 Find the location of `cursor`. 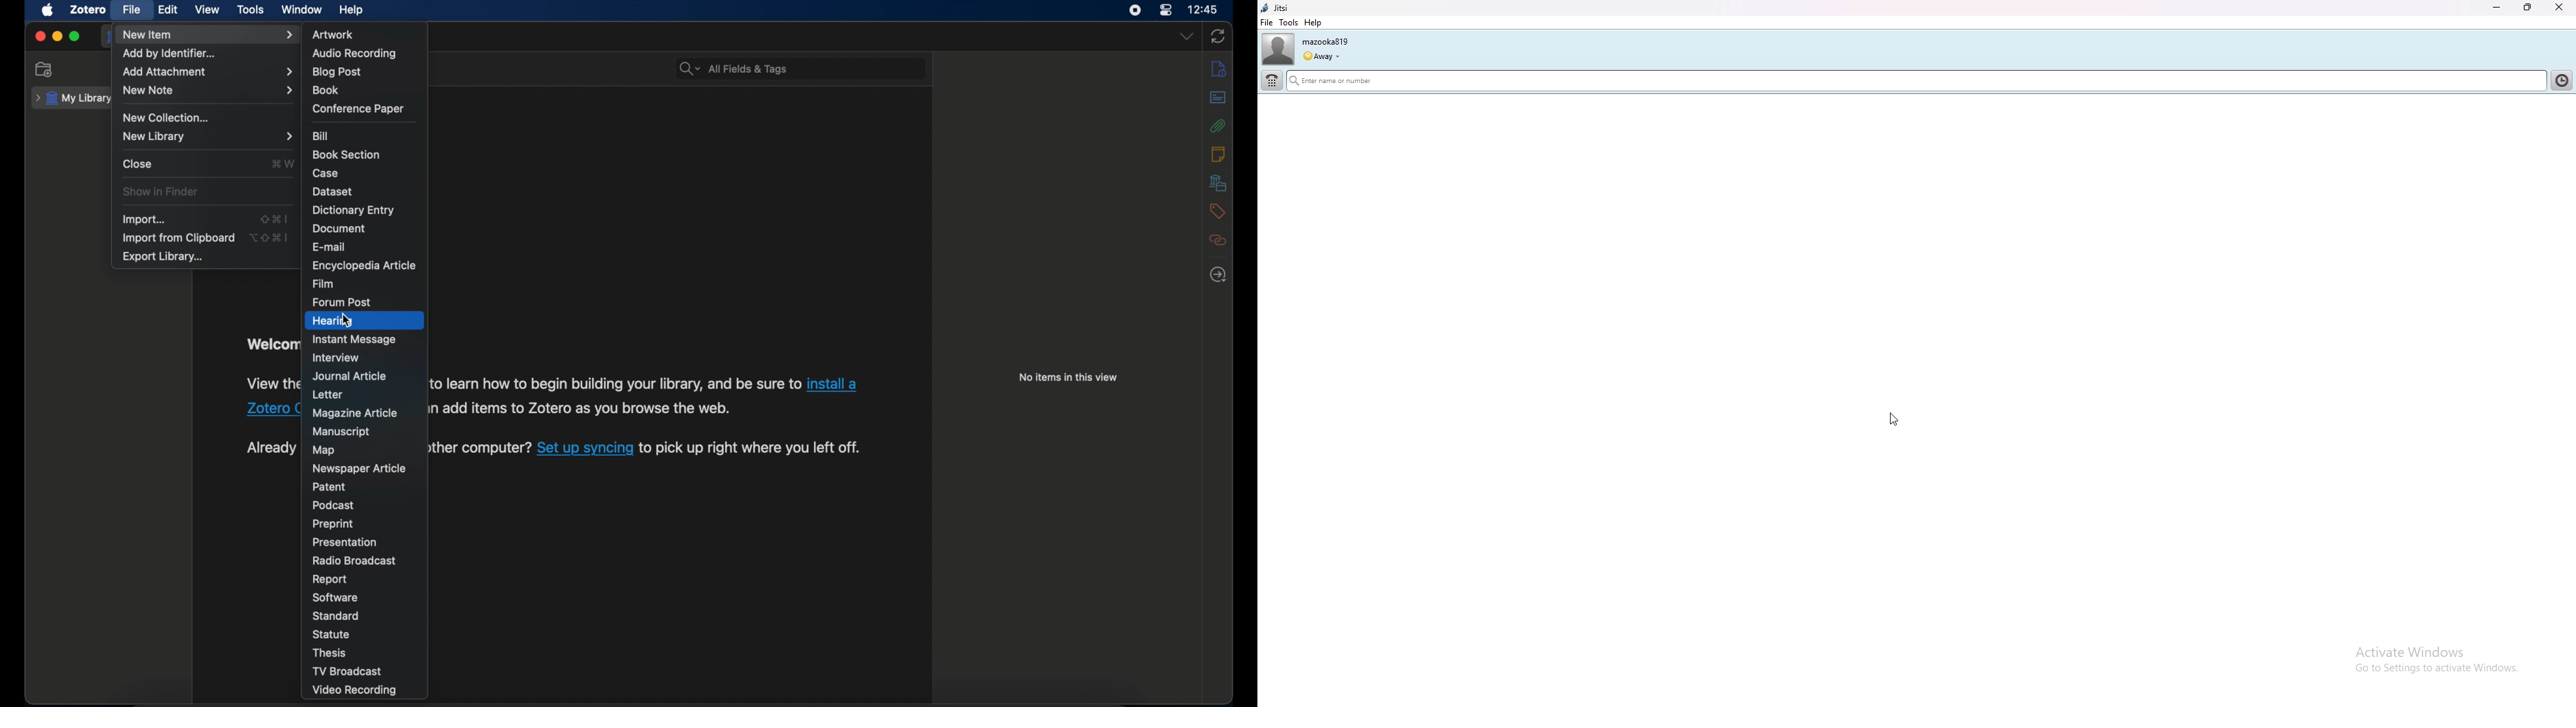

cursor is located at coordinates (346, 322).